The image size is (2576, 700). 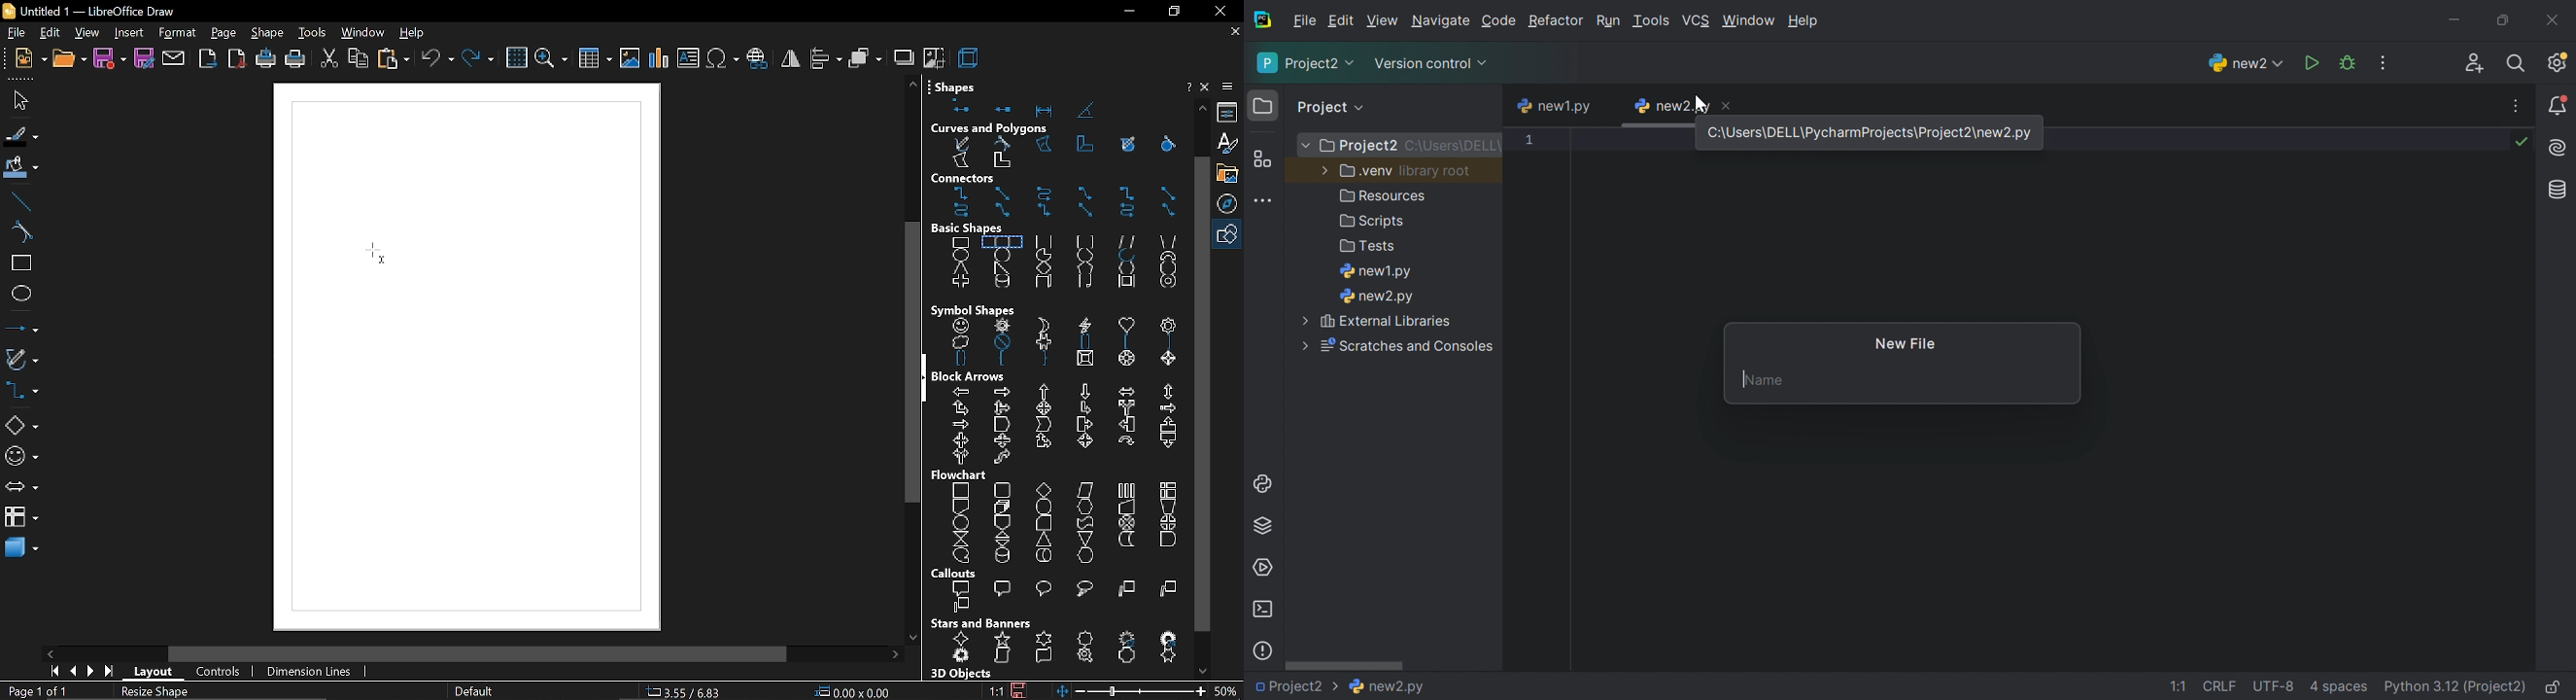 I want to click on scroll down, so click(x=912, y=633).